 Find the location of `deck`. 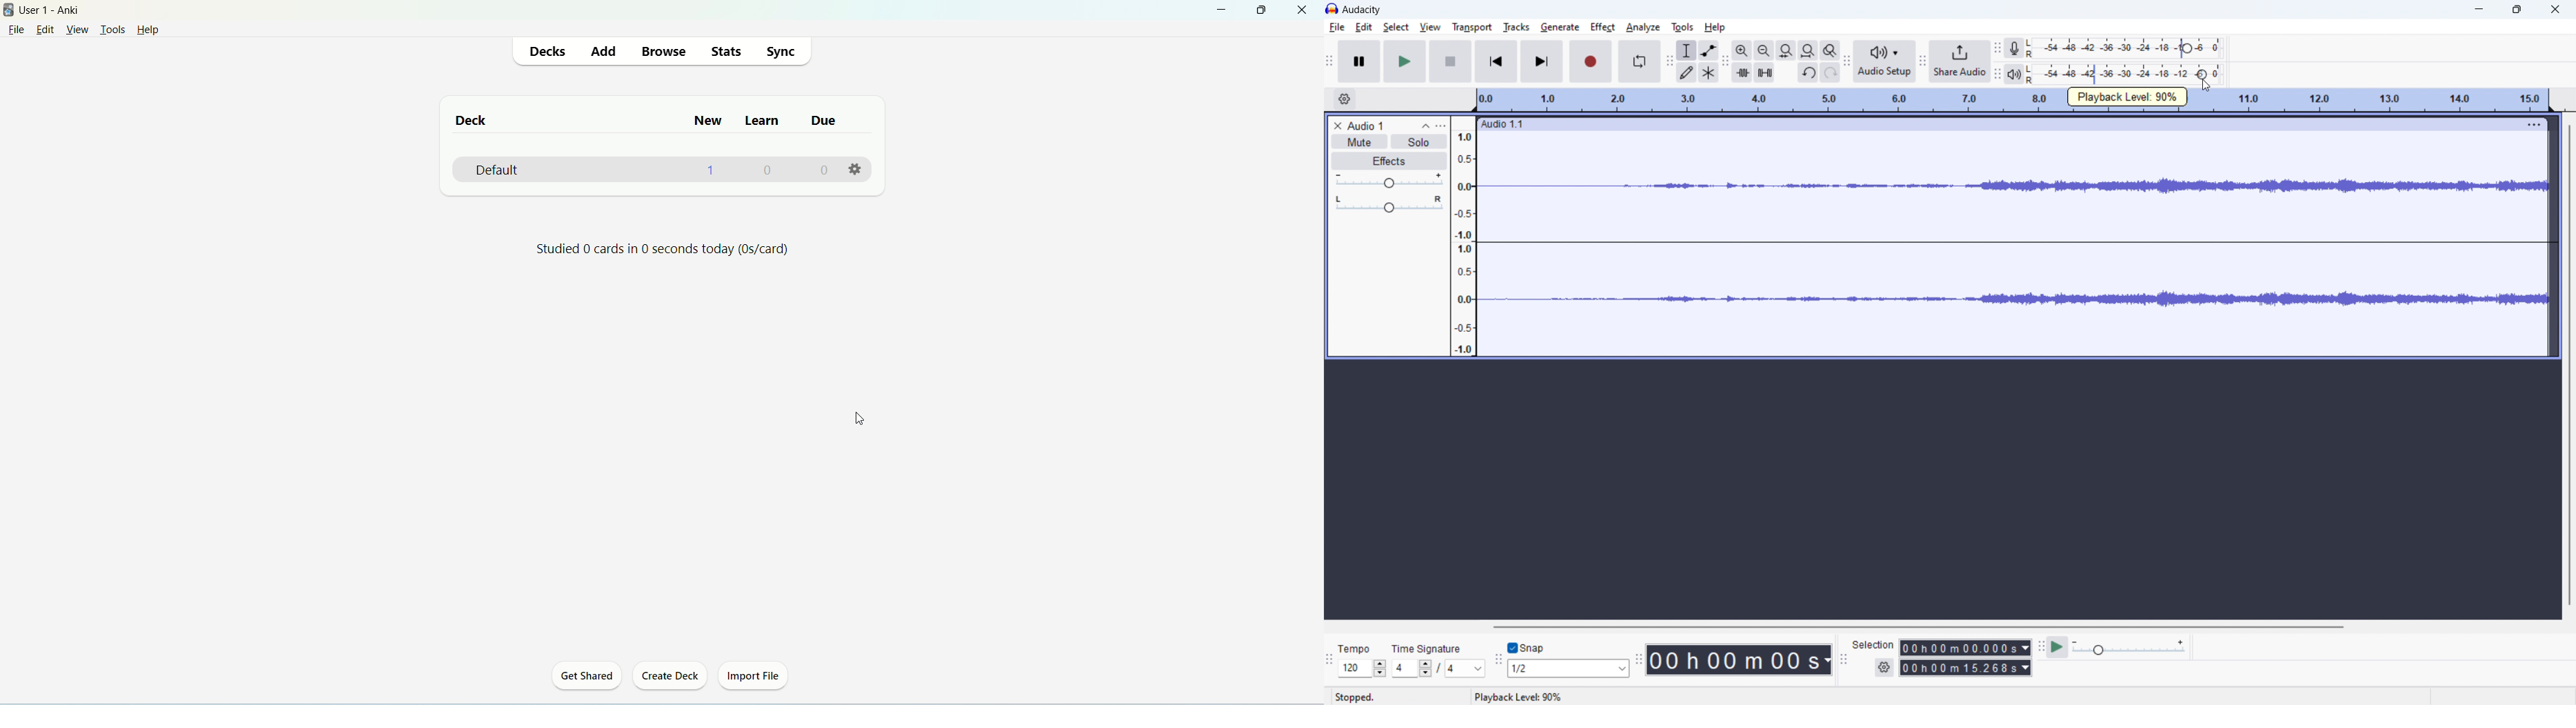

deck is located at coordinates (477, 118).